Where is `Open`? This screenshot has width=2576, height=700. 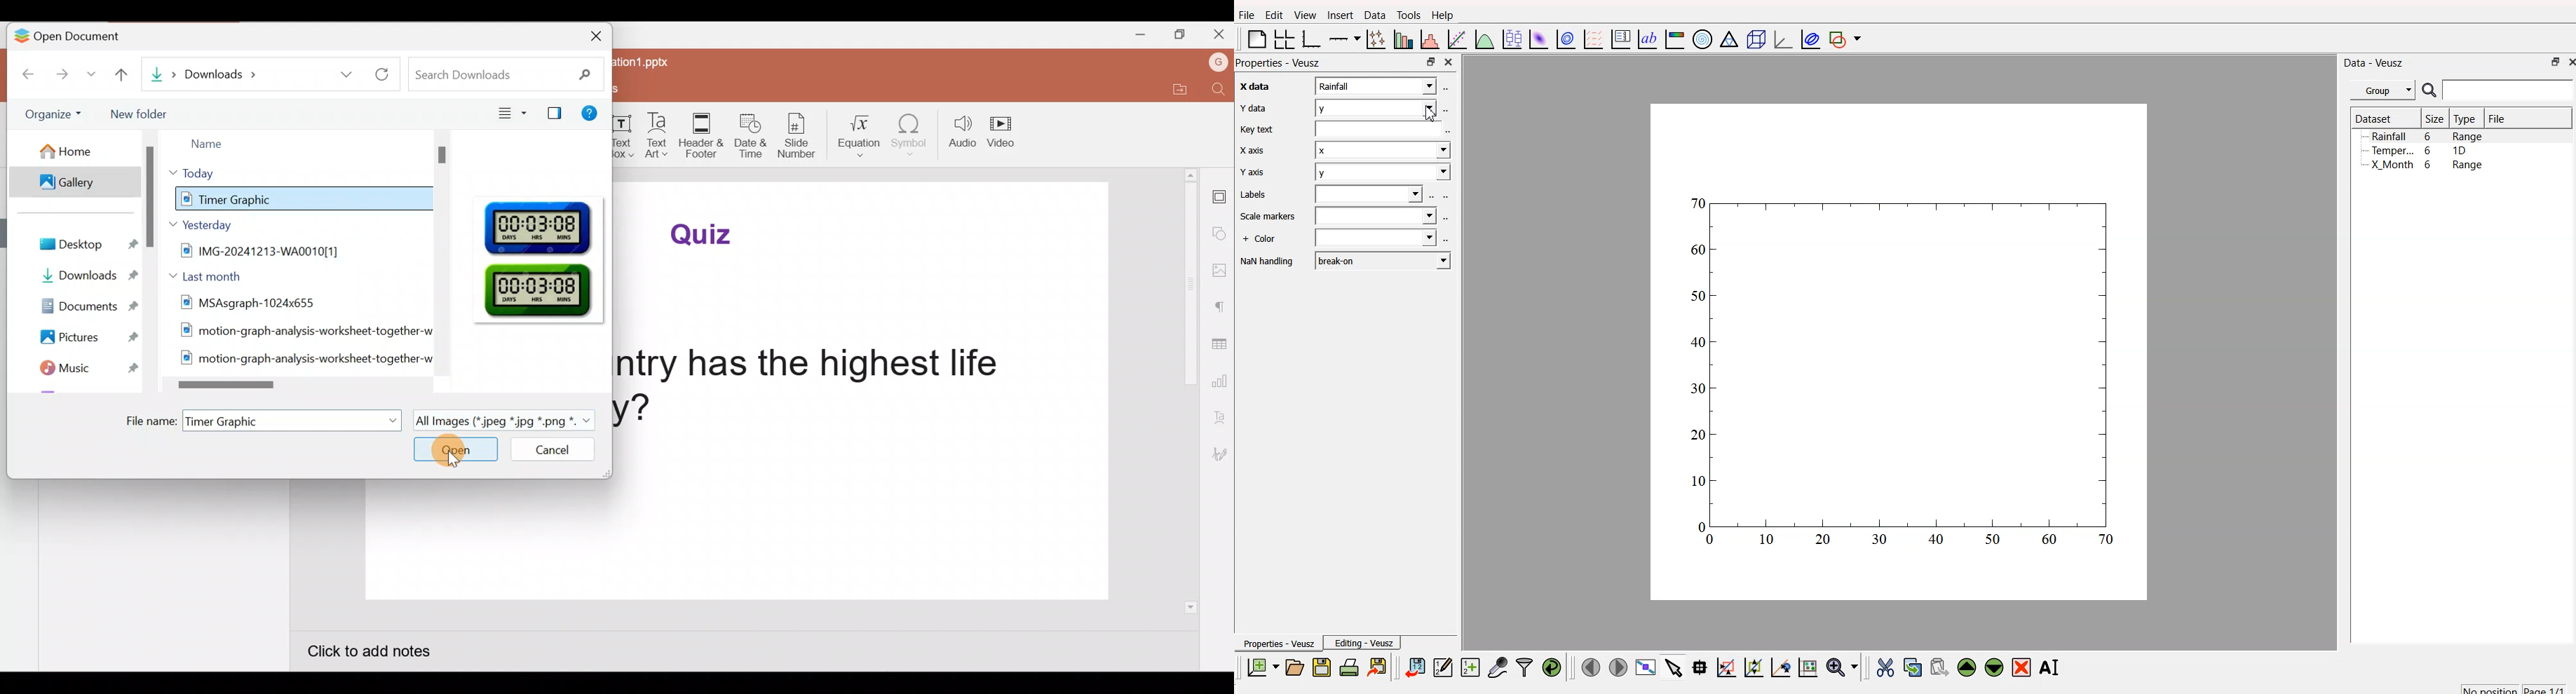
Open is located at coordinates (456, 454).